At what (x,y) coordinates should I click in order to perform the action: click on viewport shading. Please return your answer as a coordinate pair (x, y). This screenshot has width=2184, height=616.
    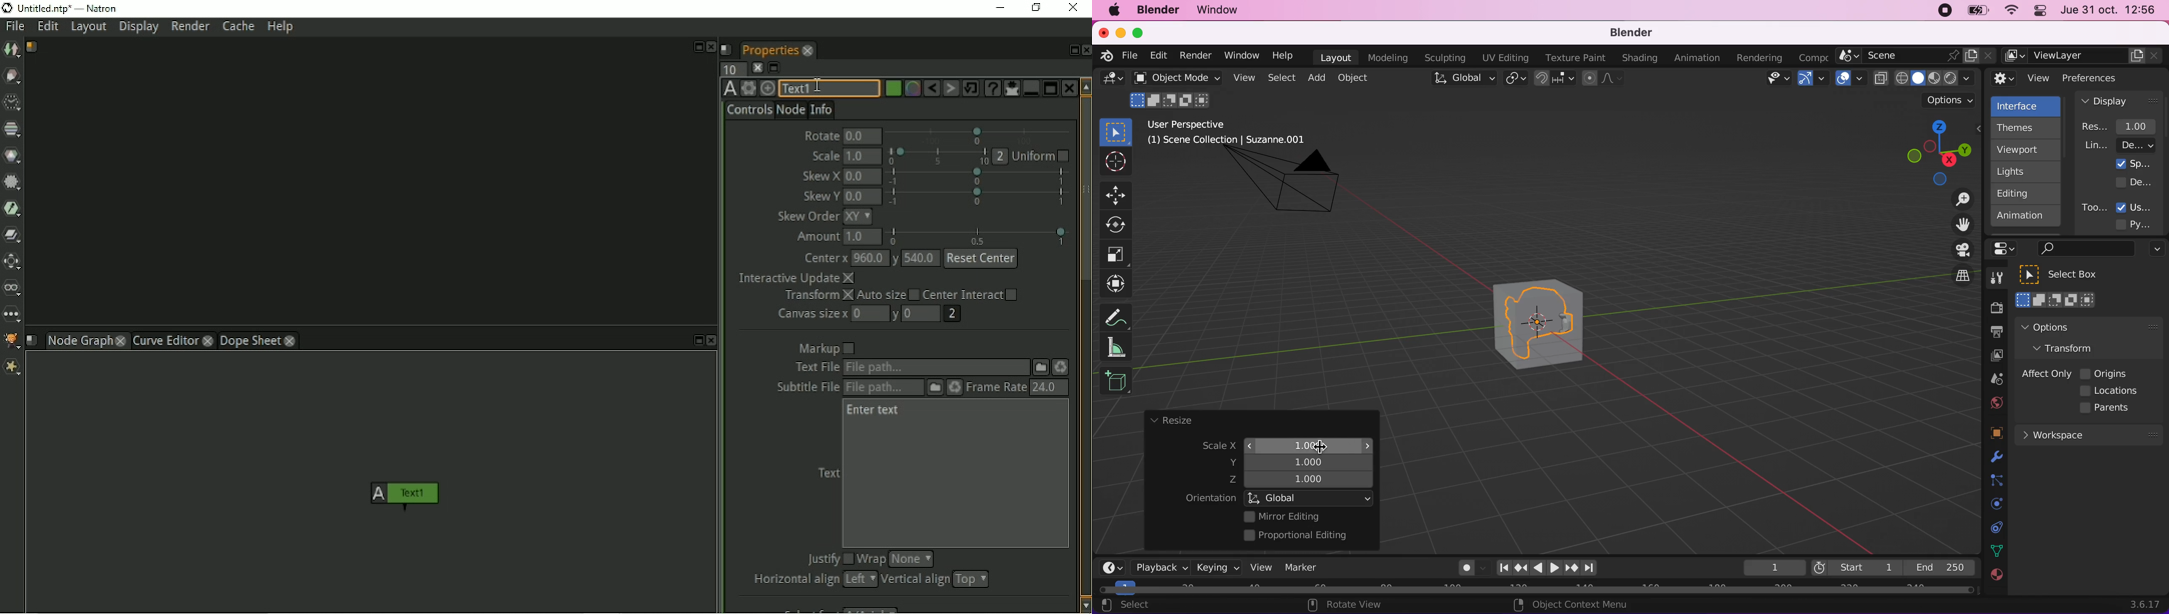
    Looking at the image, I should click on (1927, 78).